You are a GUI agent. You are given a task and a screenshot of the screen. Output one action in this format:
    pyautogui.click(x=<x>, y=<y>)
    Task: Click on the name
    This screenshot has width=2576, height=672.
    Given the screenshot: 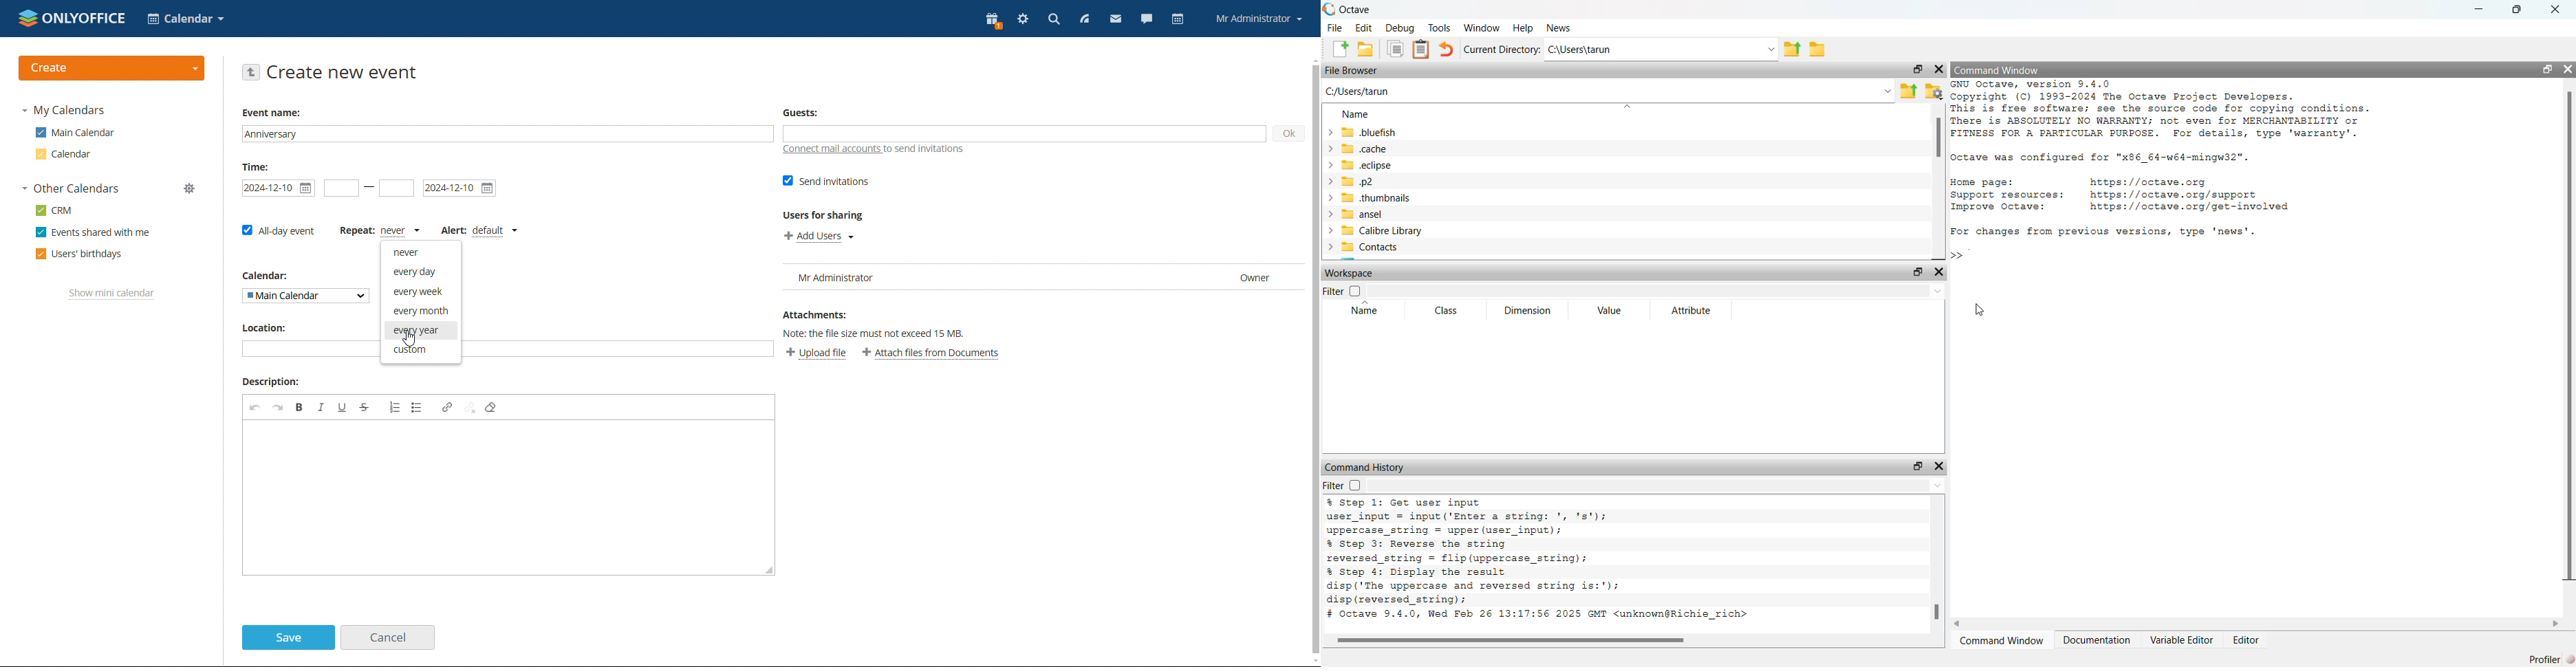 What is the action you would take?
    pyautogui.click(x=1351, y=311)
    